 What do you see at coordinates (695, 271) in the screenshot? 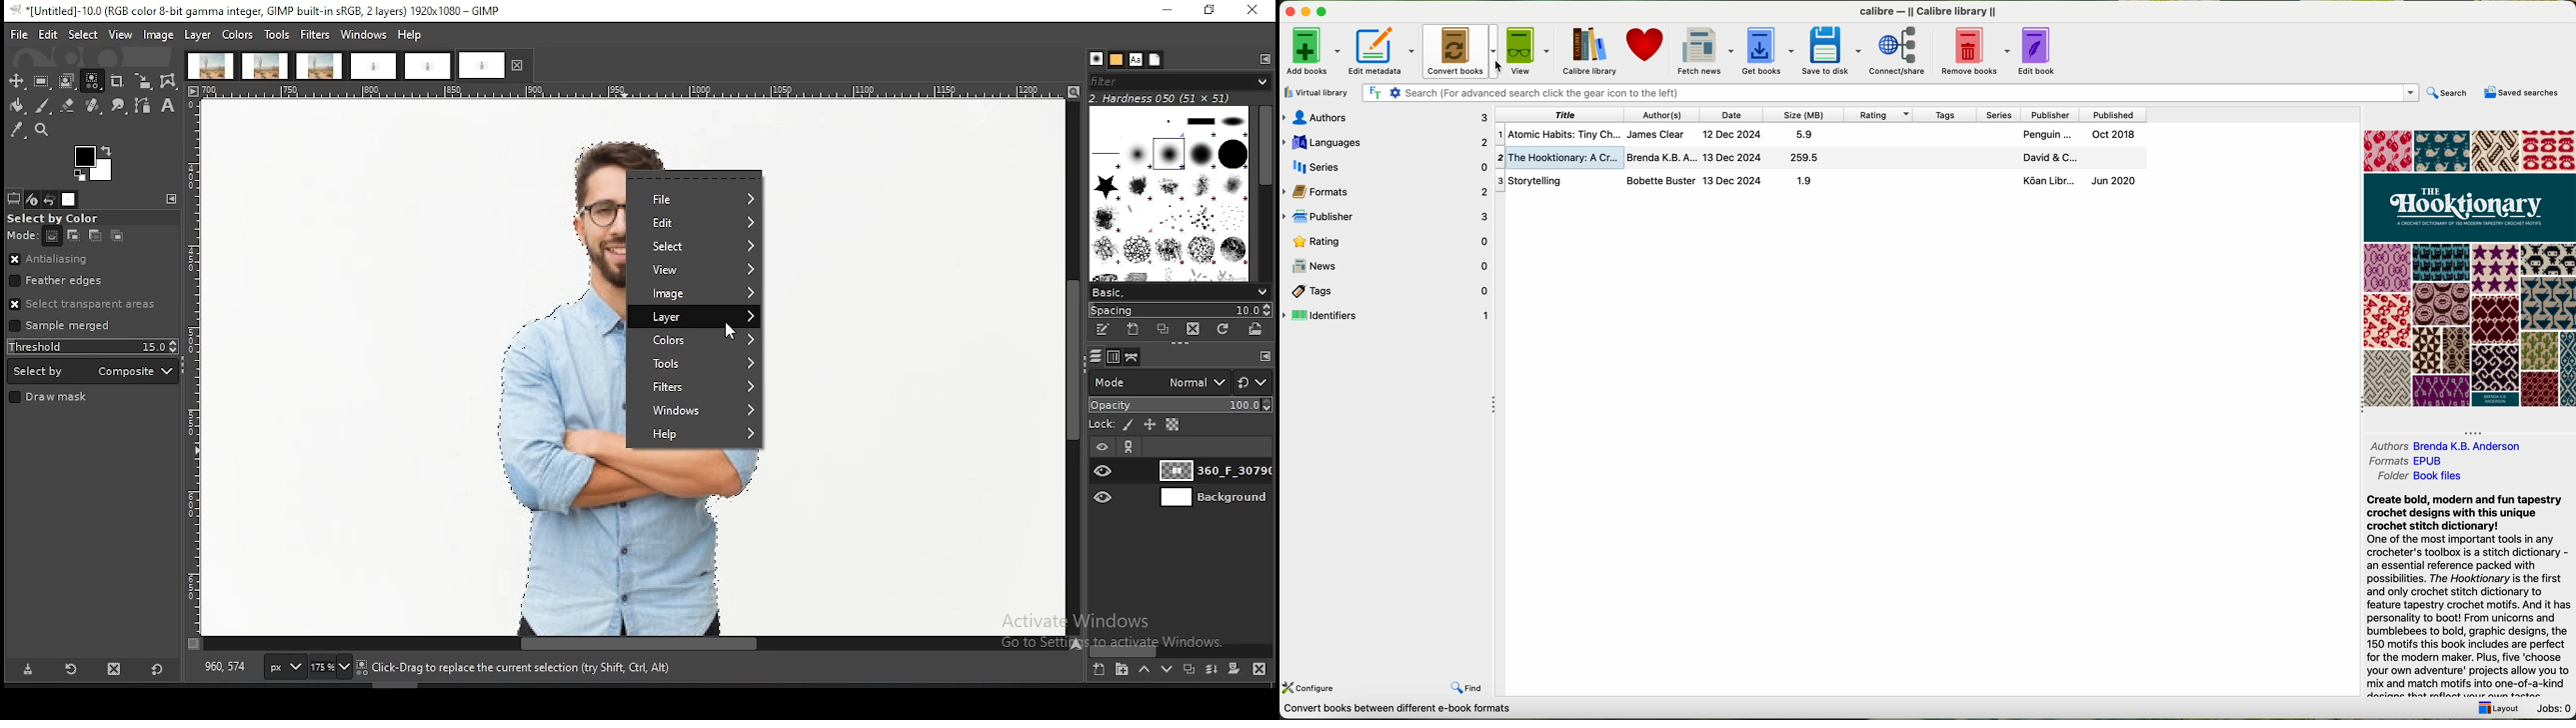
I see `view` at bounding box center [695, 271].